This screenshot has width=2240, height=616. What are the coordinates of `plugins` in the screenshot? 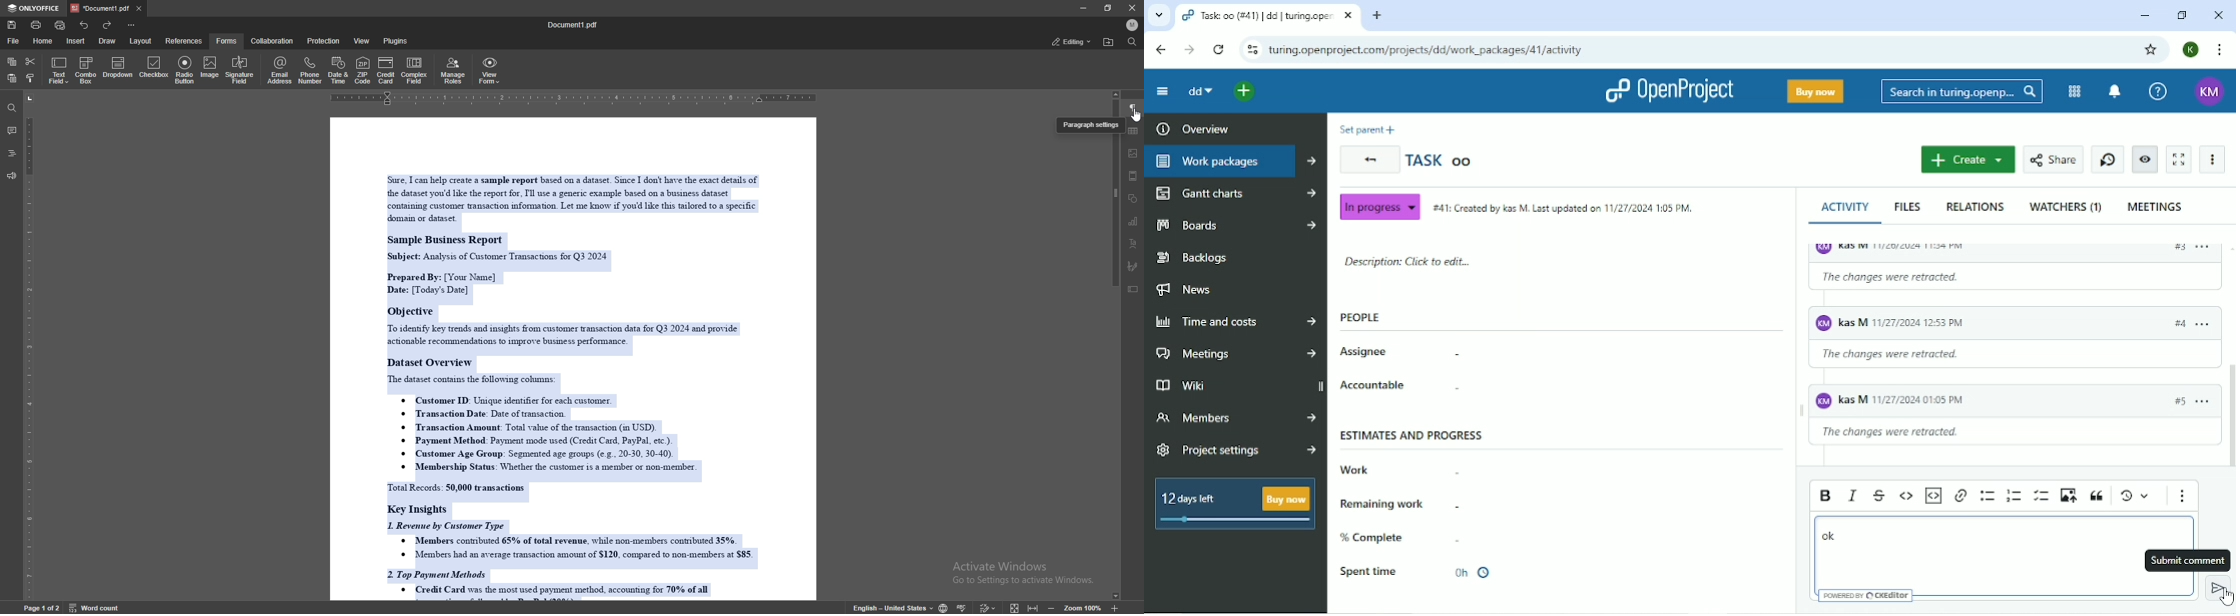 It's located at (397, 41).